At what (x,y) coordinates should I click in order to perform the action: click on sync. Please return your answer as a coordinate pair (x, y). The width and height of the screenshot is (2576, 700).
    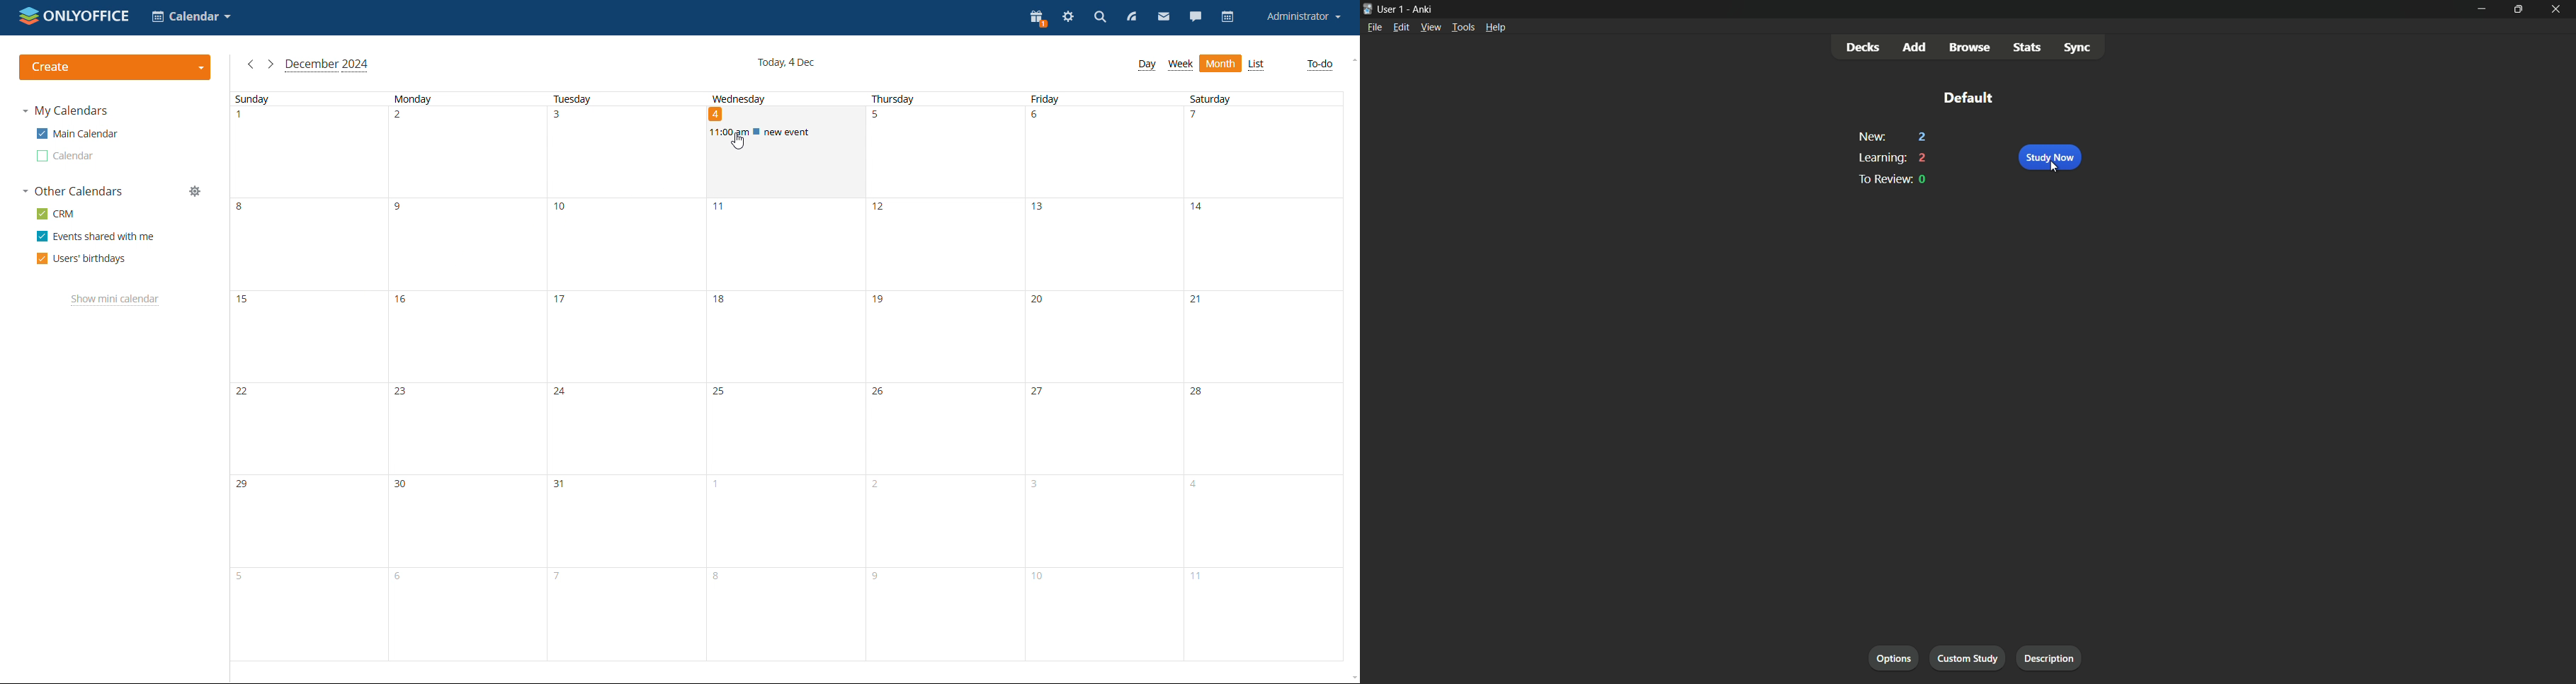
    Looking at the image, I should click on (2078, 46).